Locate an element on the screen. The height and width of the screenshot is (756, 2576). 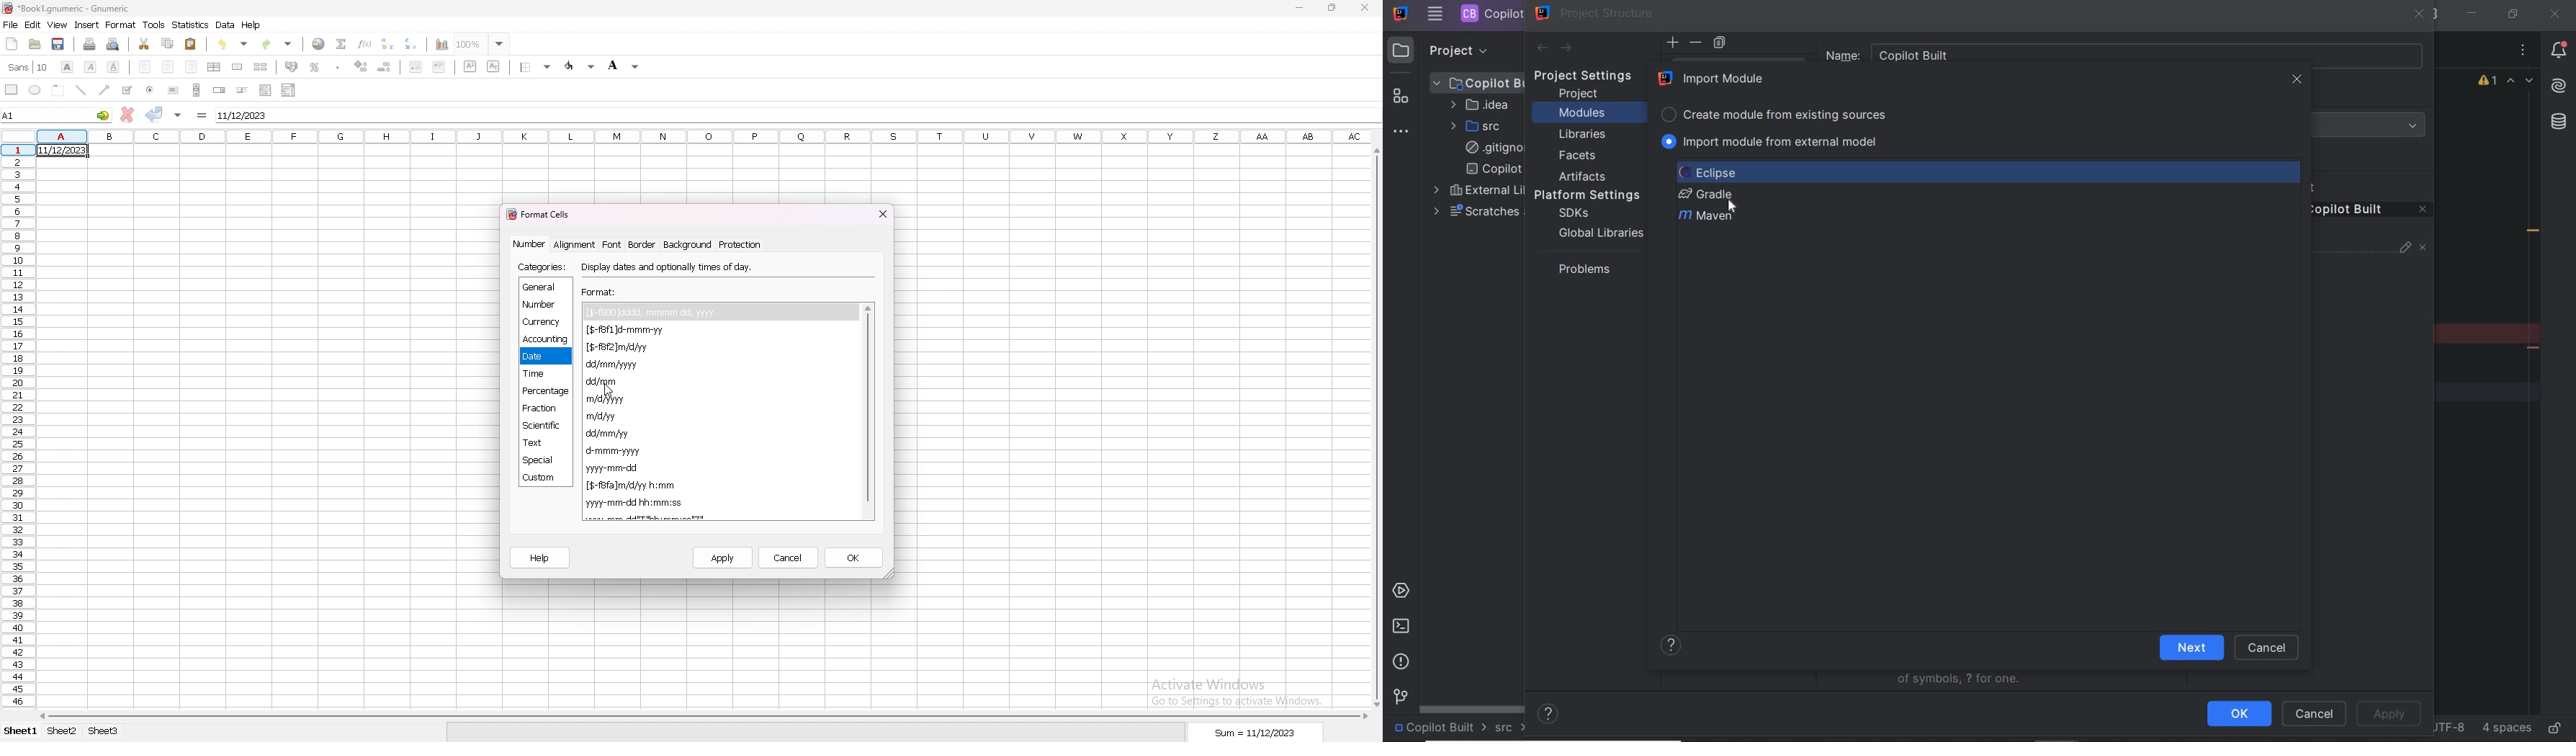
data is located at coordinates (225, 25).